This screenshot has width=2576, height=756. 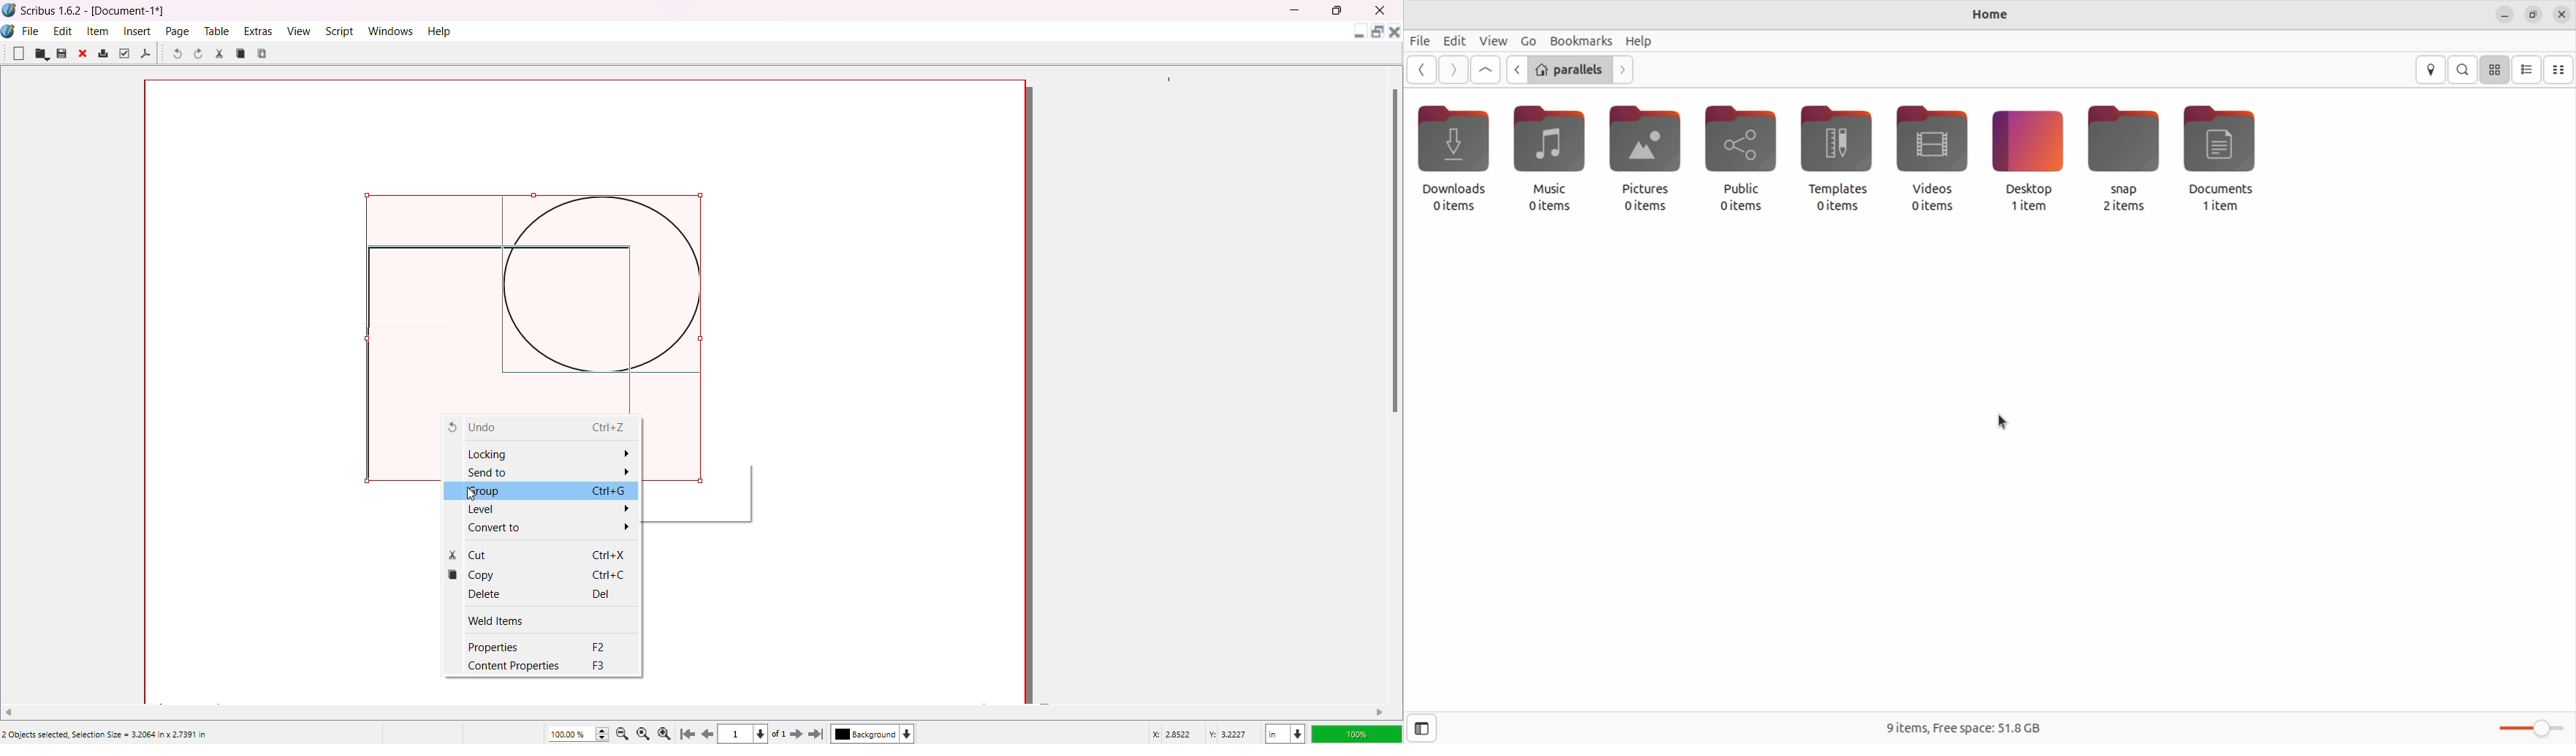 What do you see at coordinates (105, 734) in the screenshot?
I see `2 Objects selected, Selection Size = 3.2064 in x 2.7391 in` at bounding box center [105, 734].